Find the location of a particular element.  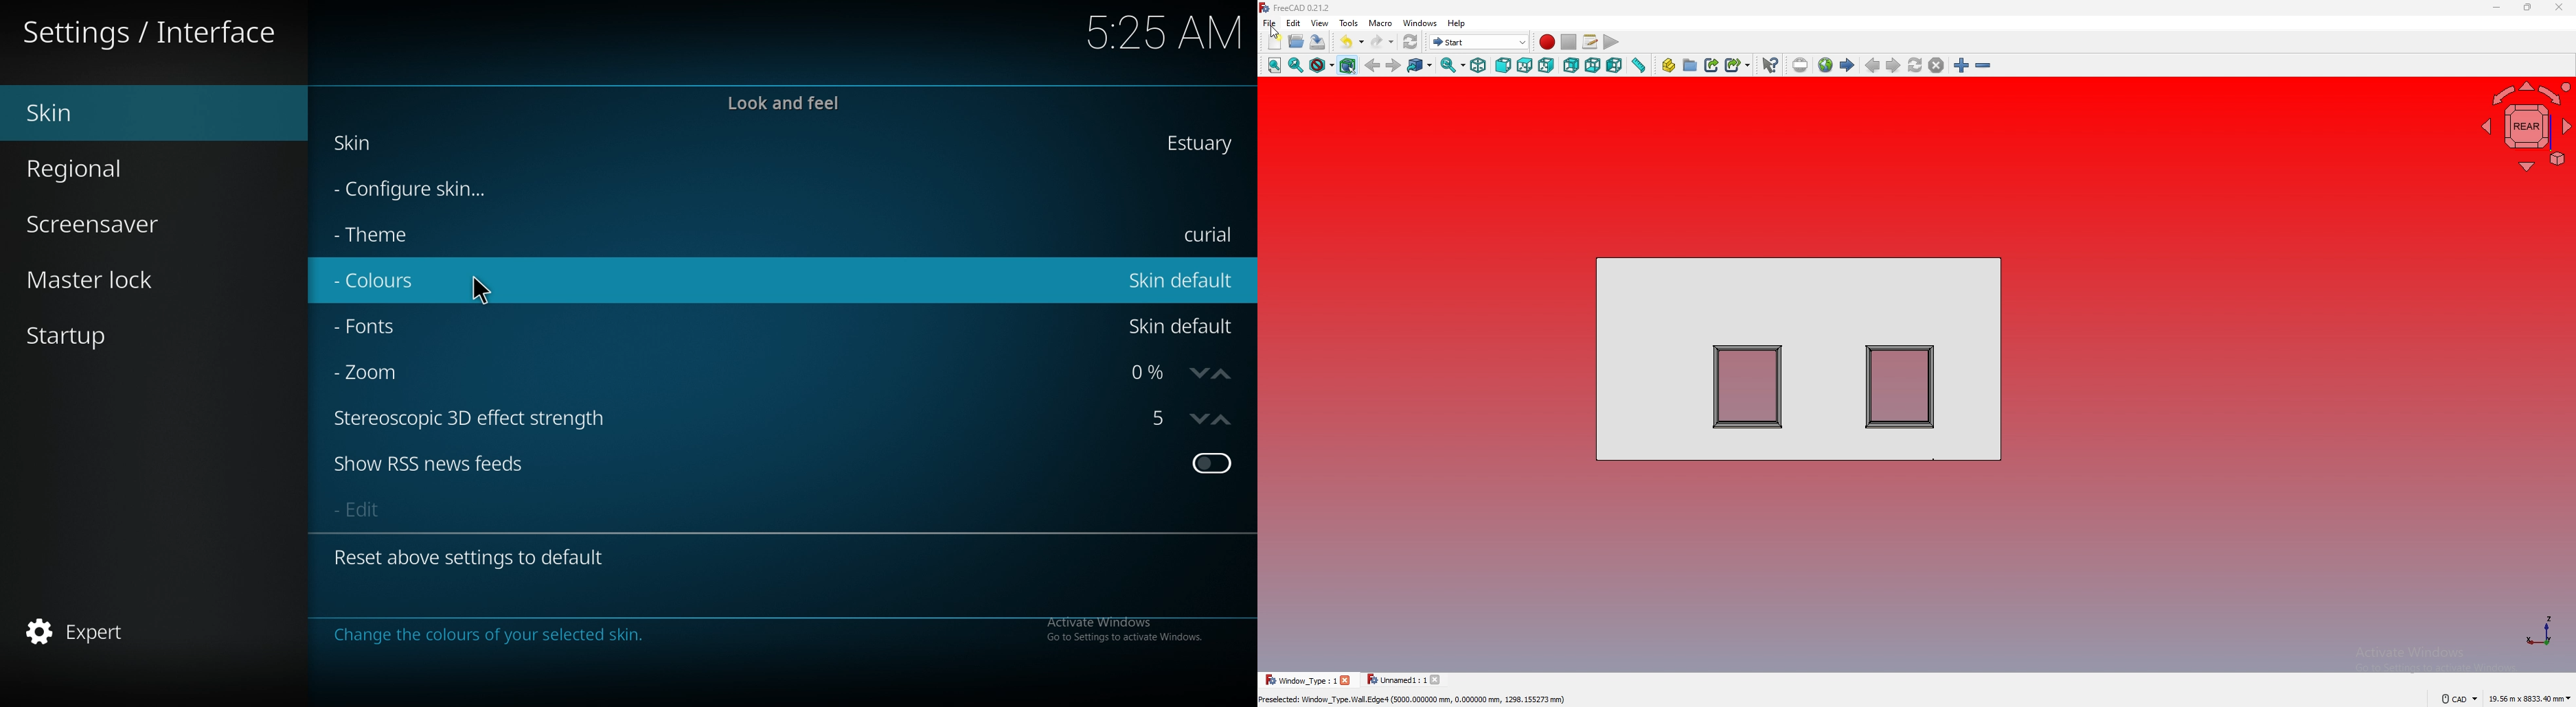

colours is located at coordinates (440, 279).